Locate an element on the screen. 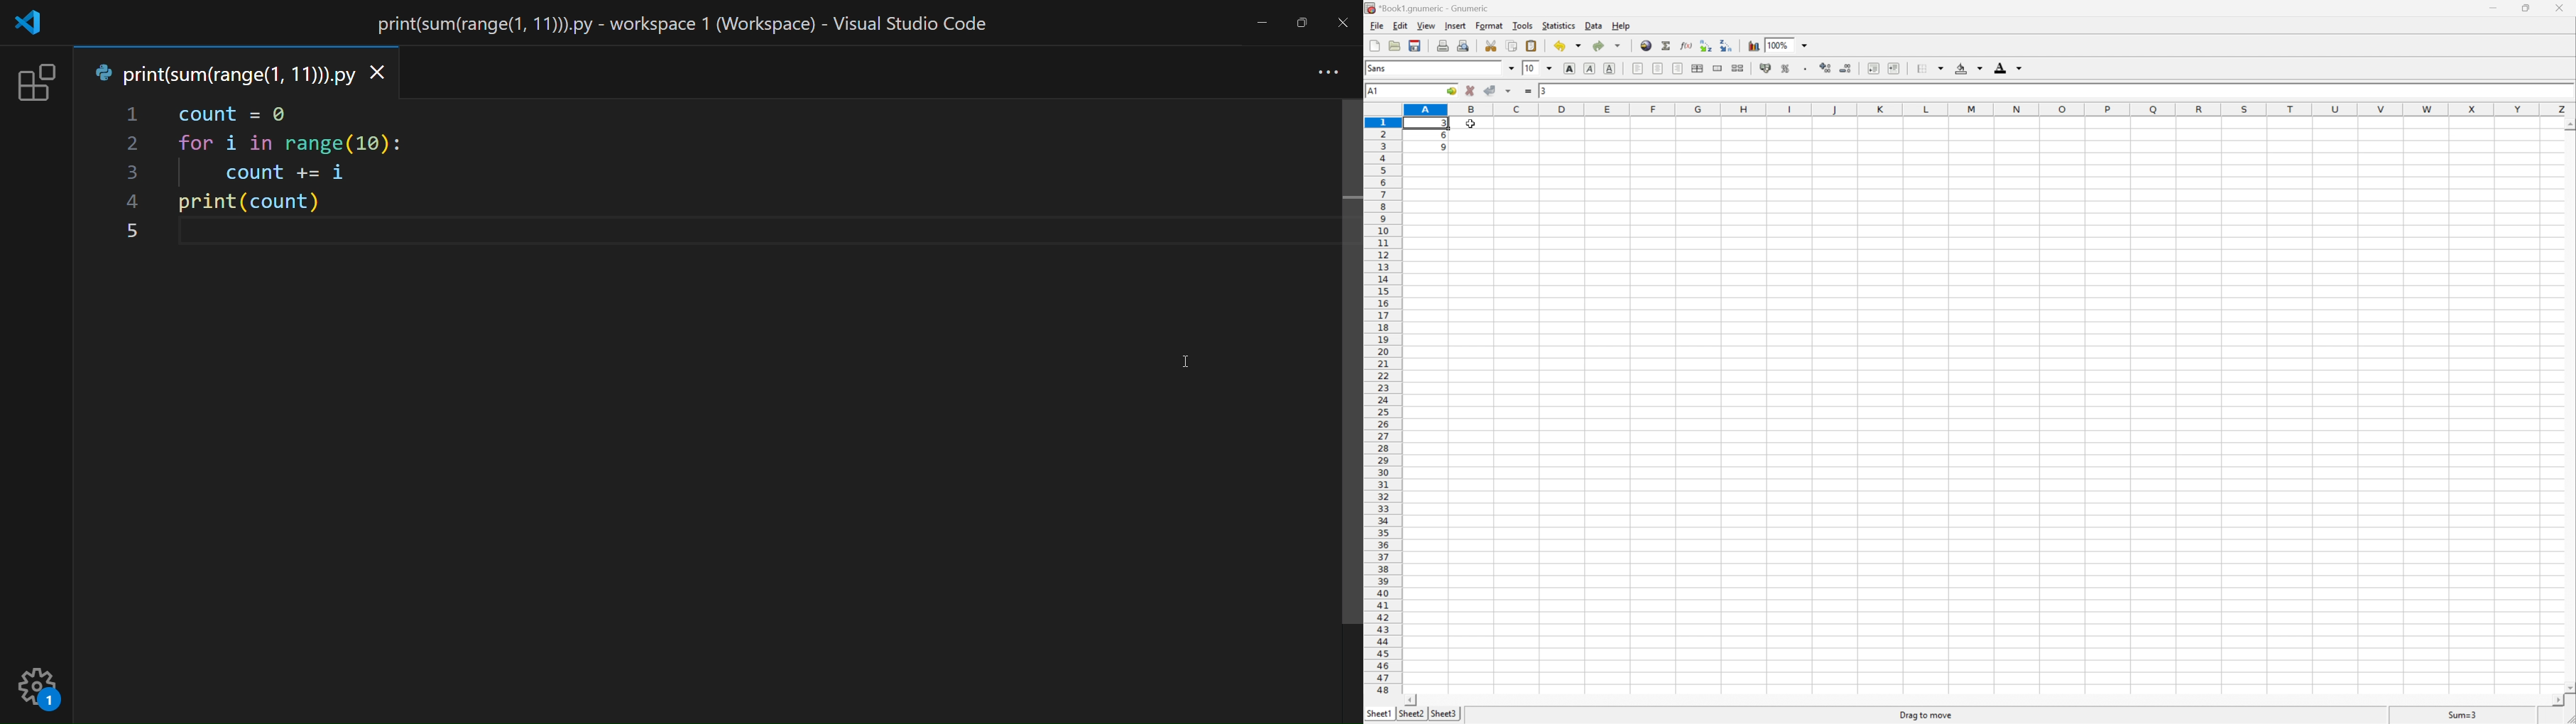  3 is located at coordinates (1441, 124).